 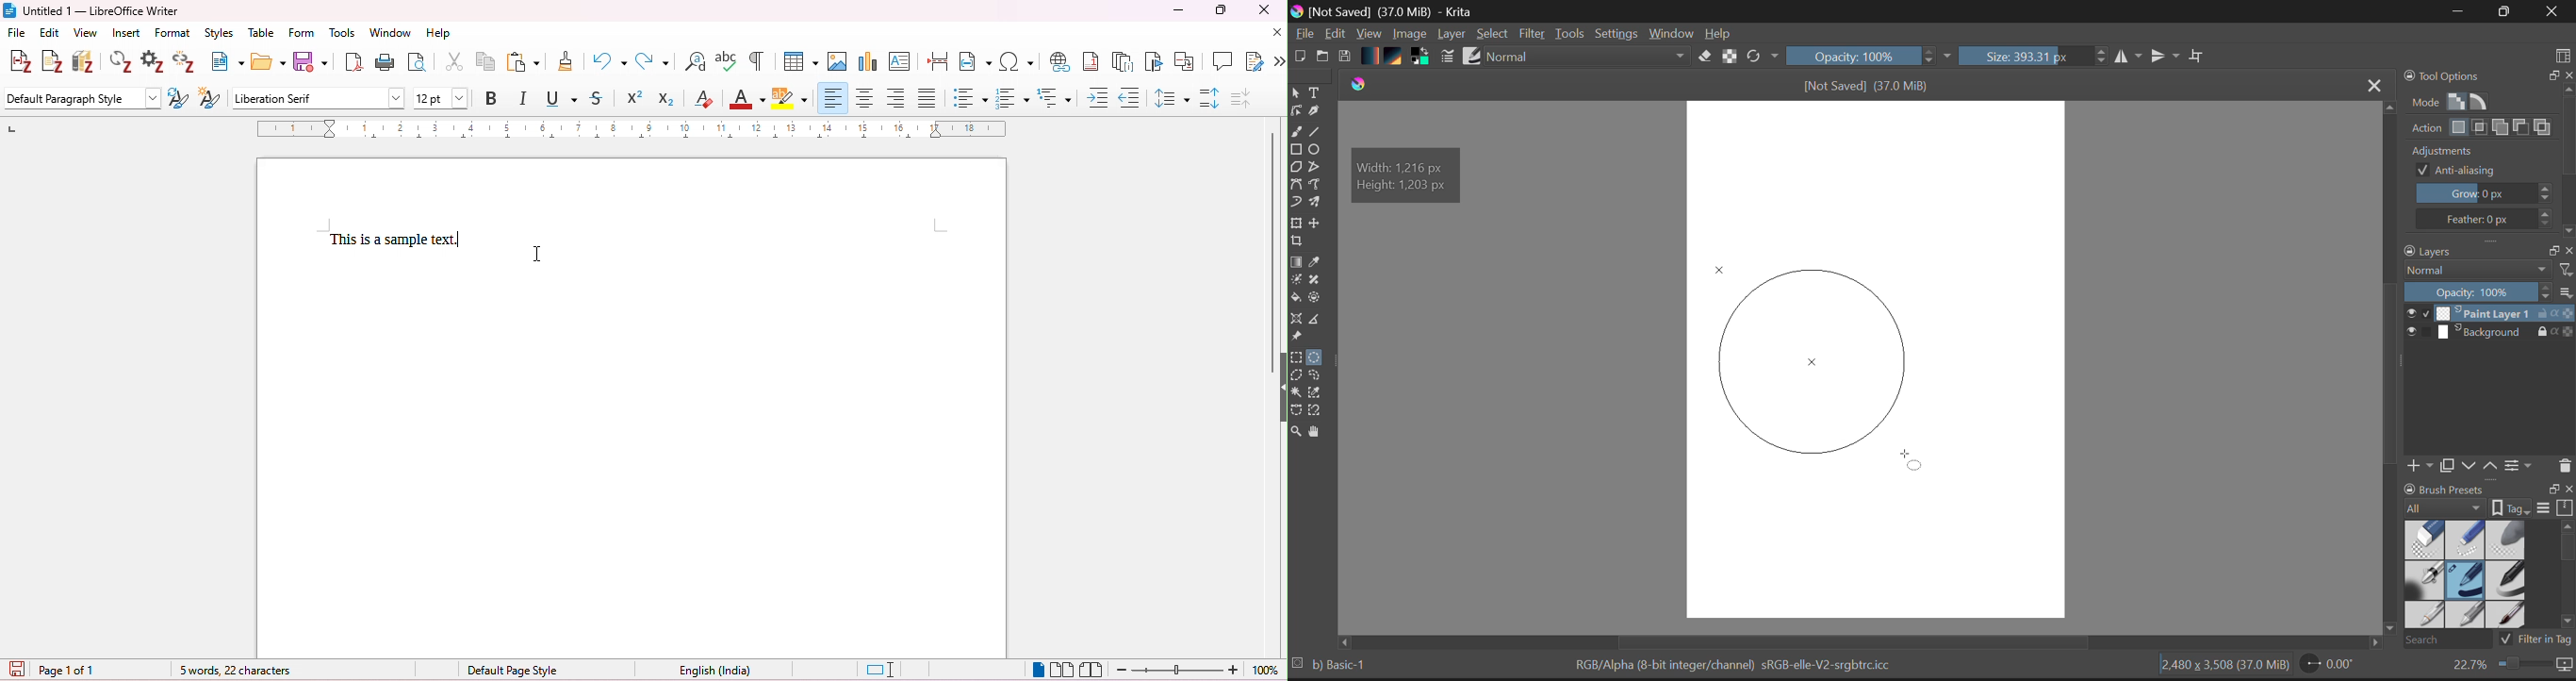 I want to click on Image, so click(x=1410, y=33).